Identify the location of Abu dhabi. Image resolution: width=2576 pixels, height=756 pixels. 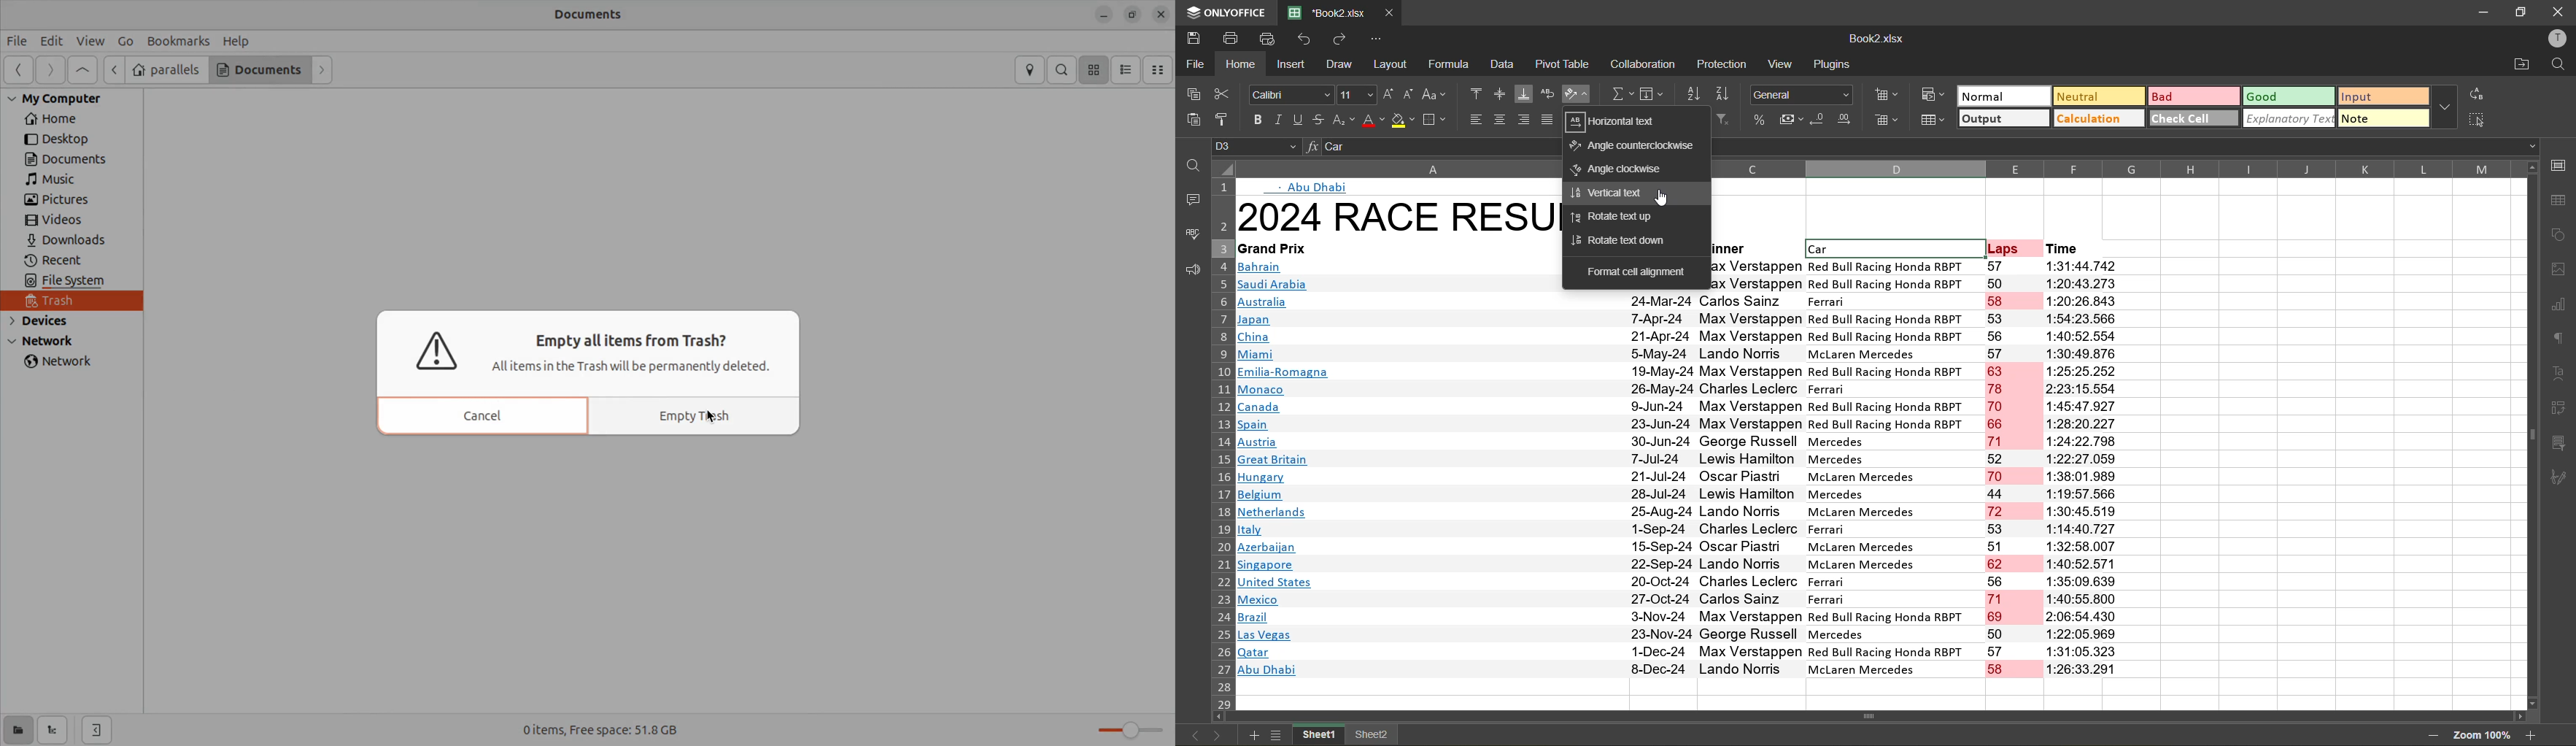
(1307, 188).